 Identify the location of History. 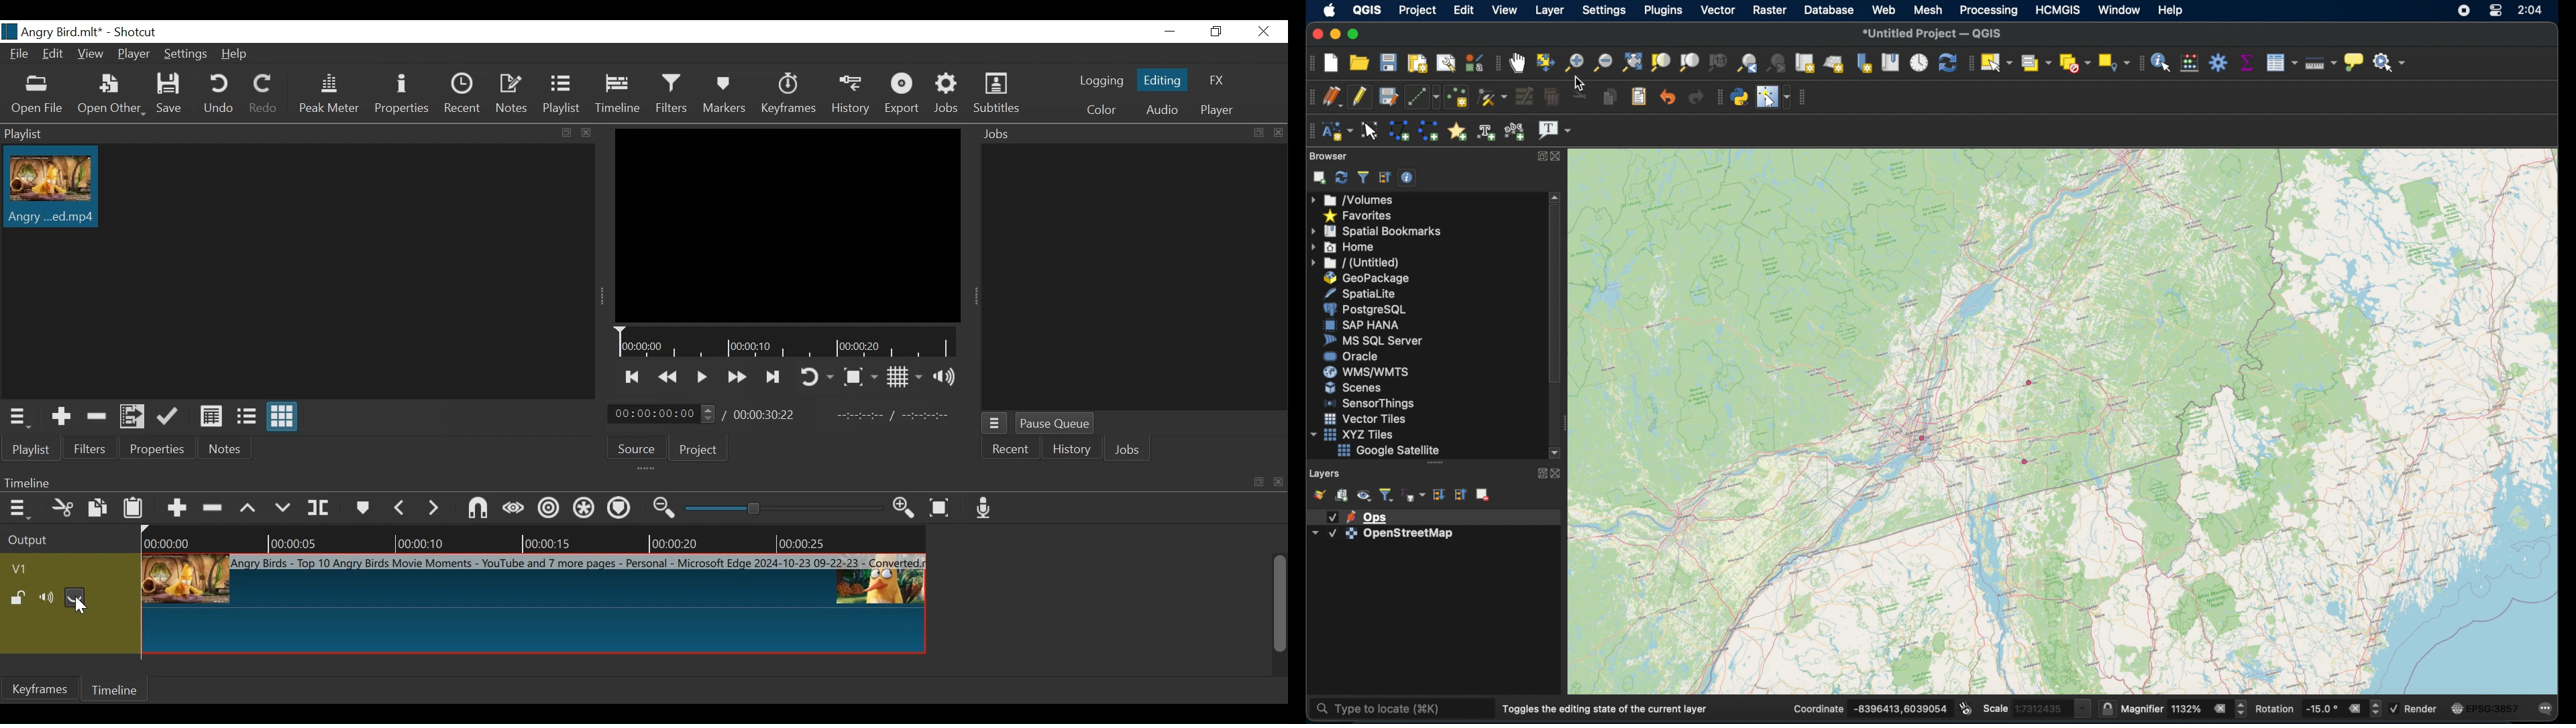
(850, 95).